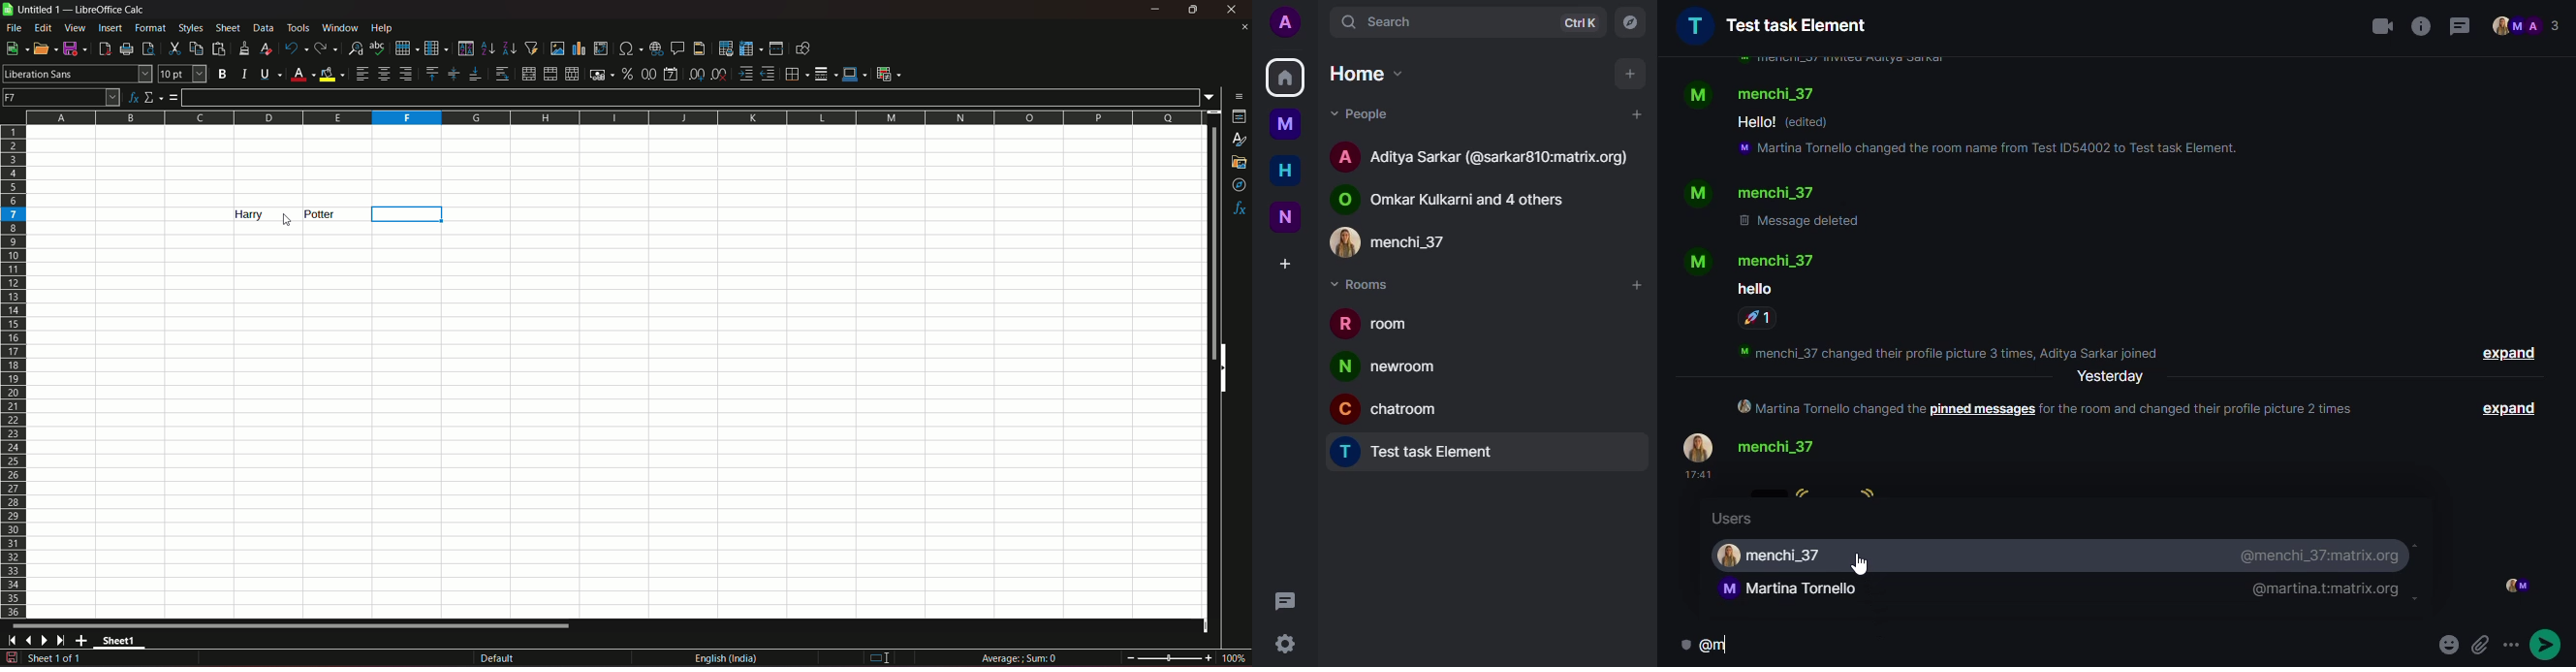 This screenshot has height=672, width=2576. Describe the element at coordinates (270, 74) in the screenshot. I see `underline` at that location.